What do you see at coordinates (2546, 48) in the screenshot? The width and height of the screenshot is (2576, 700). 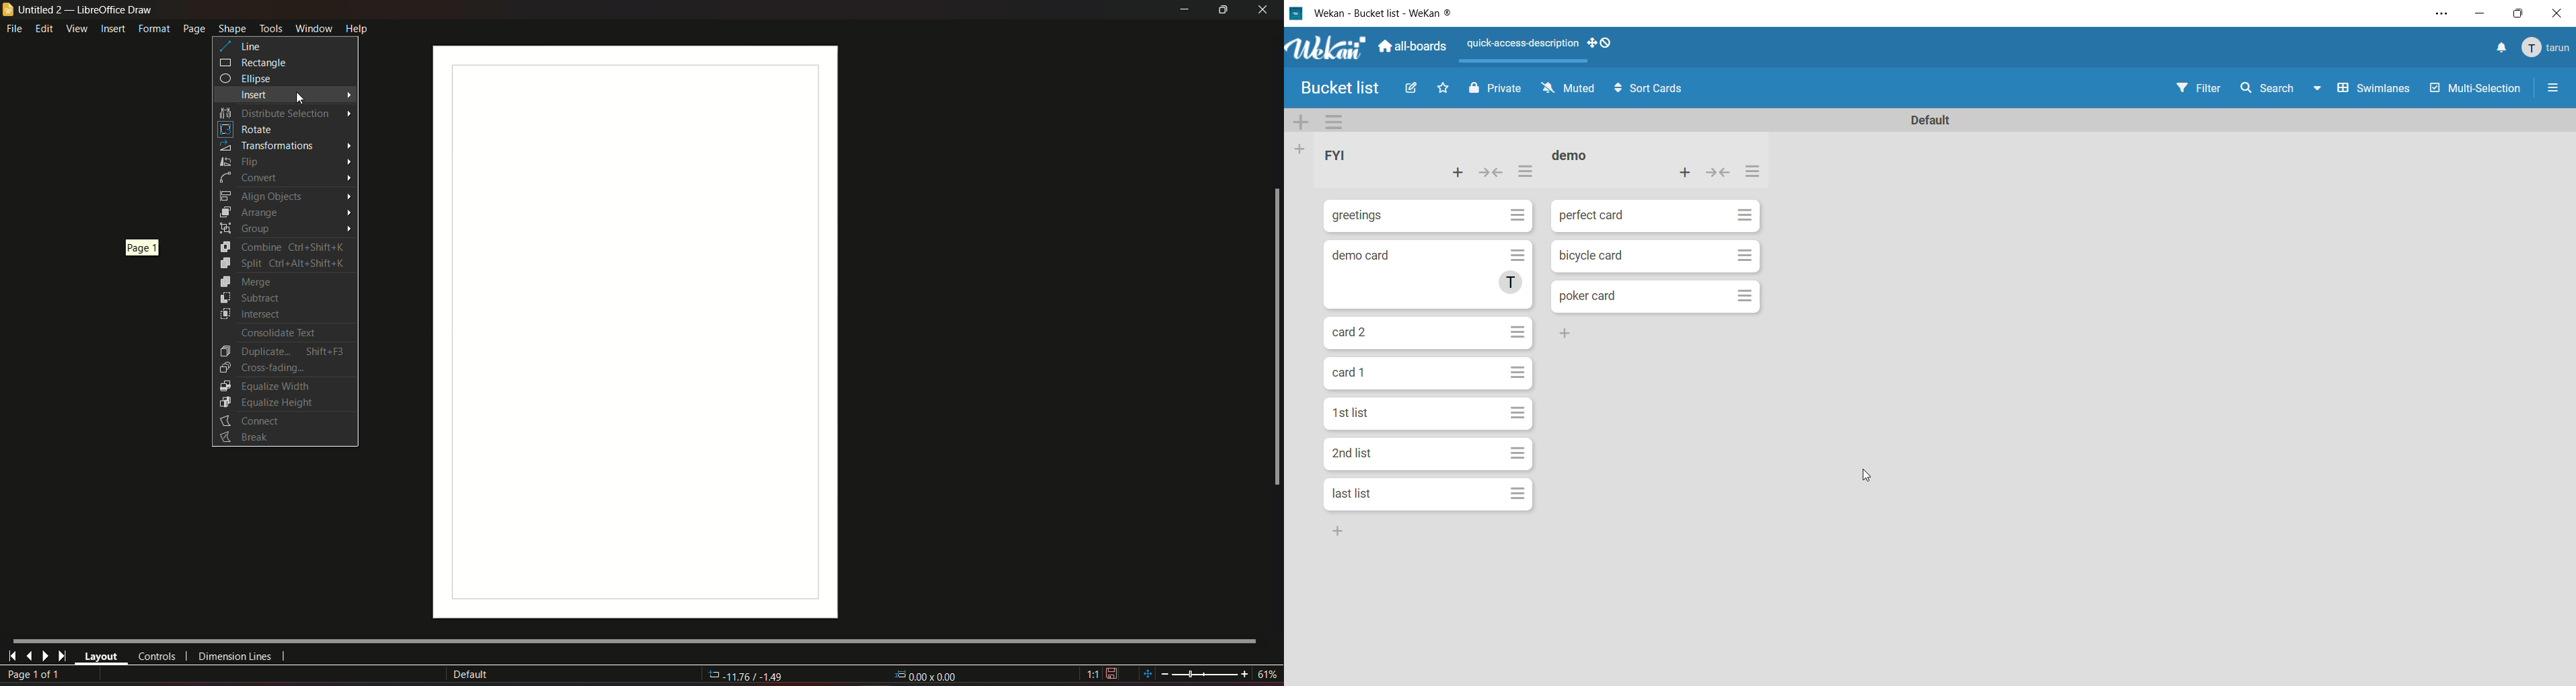 I see `tarun` at bounding box center [2546, 48].